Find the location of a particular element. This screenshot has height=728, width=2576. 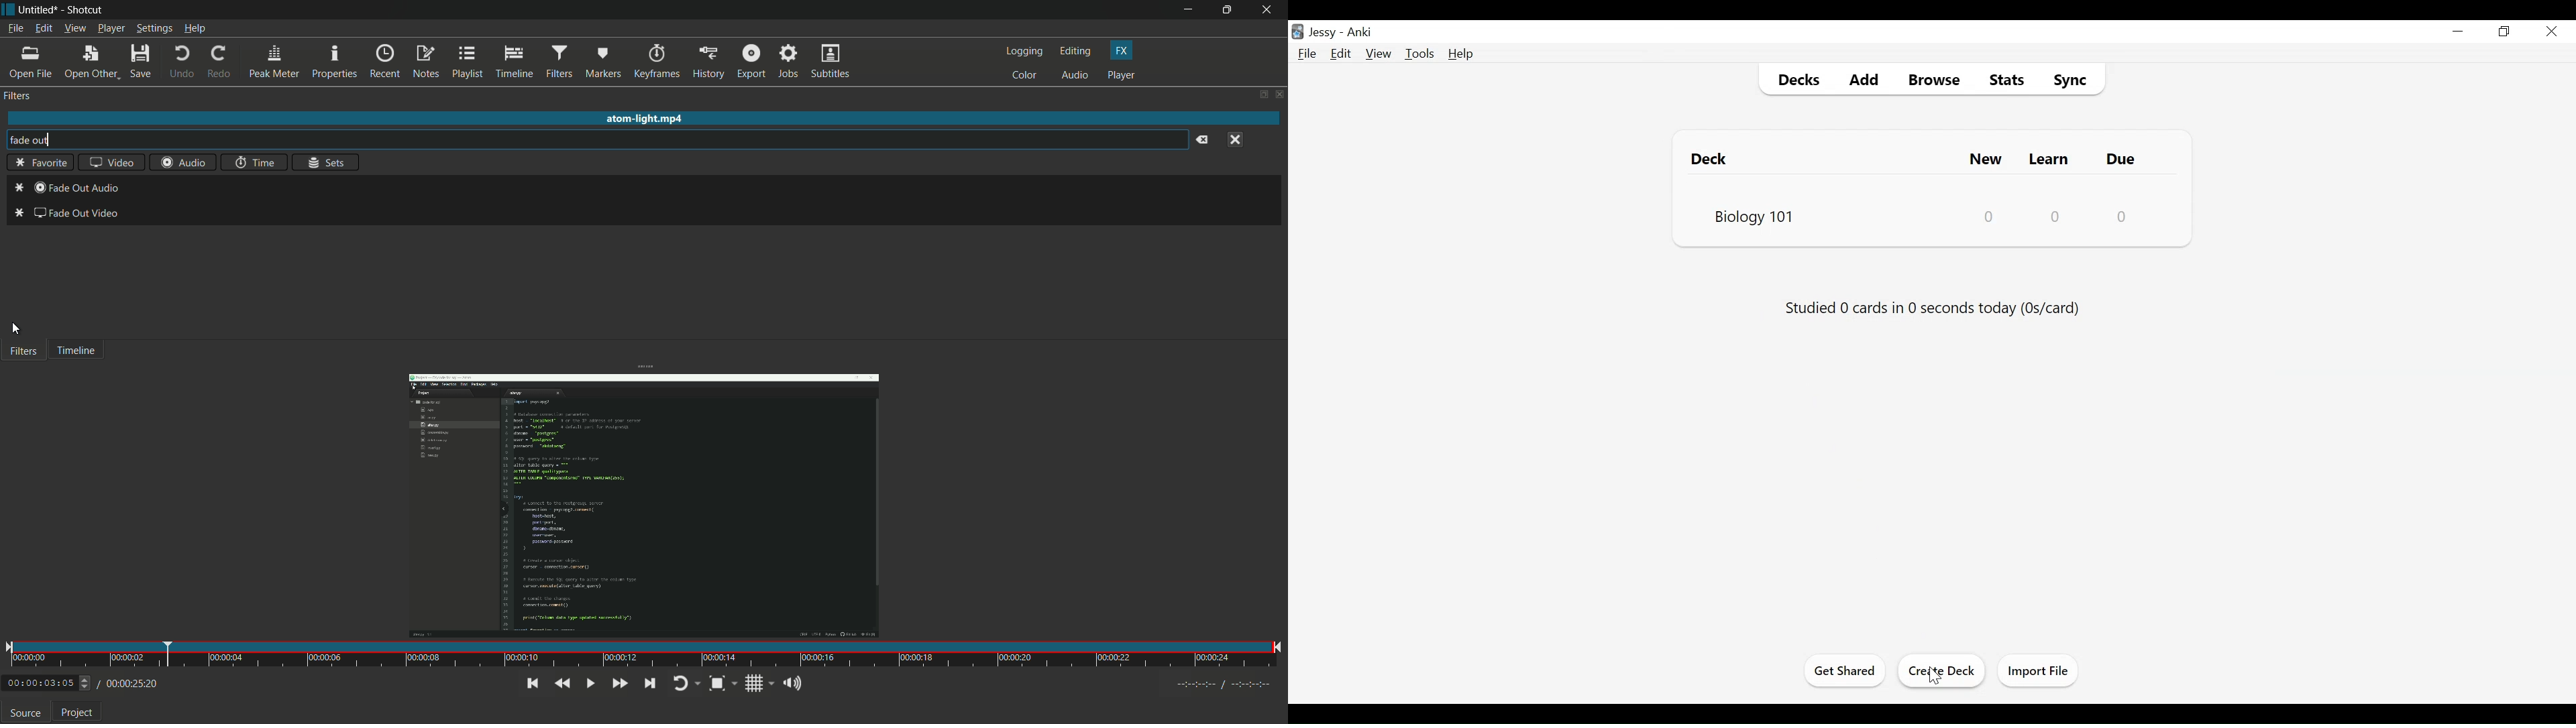

time register is located at coordinates (1226, 684).